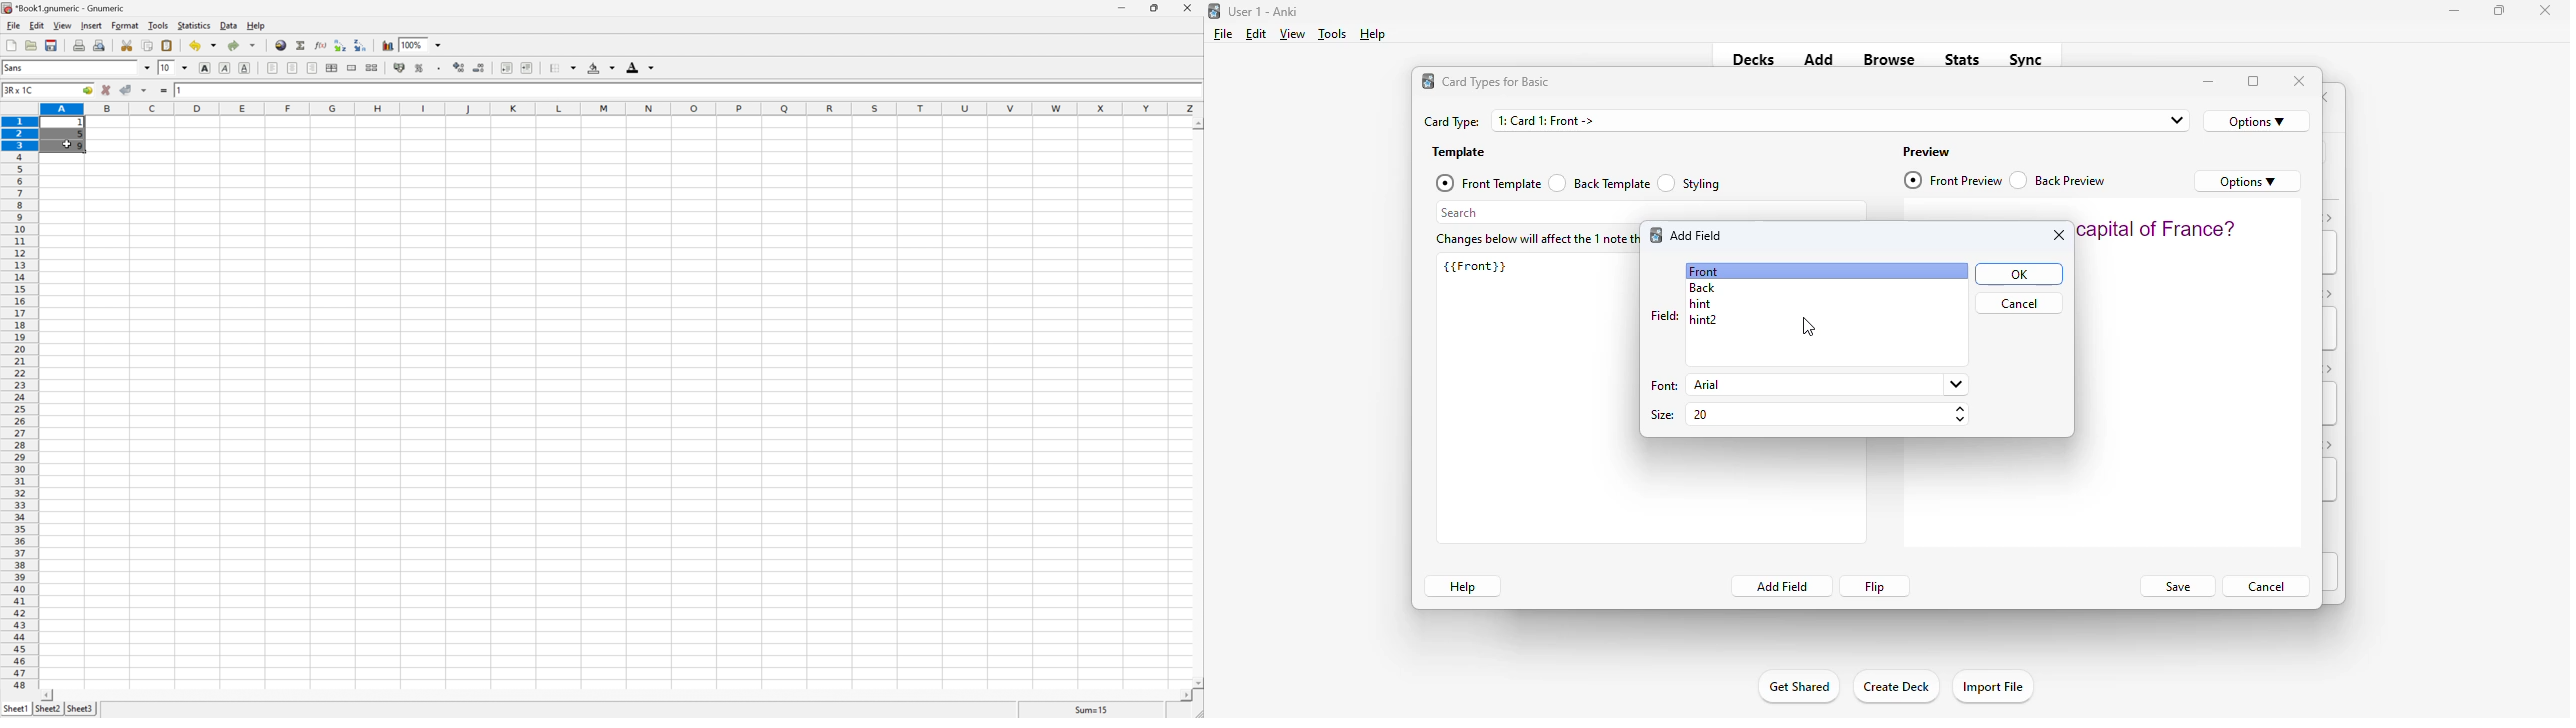 Image resolution: width=2576 pixels, height=728 pixels. I want to click on paste, so click(169, 45).